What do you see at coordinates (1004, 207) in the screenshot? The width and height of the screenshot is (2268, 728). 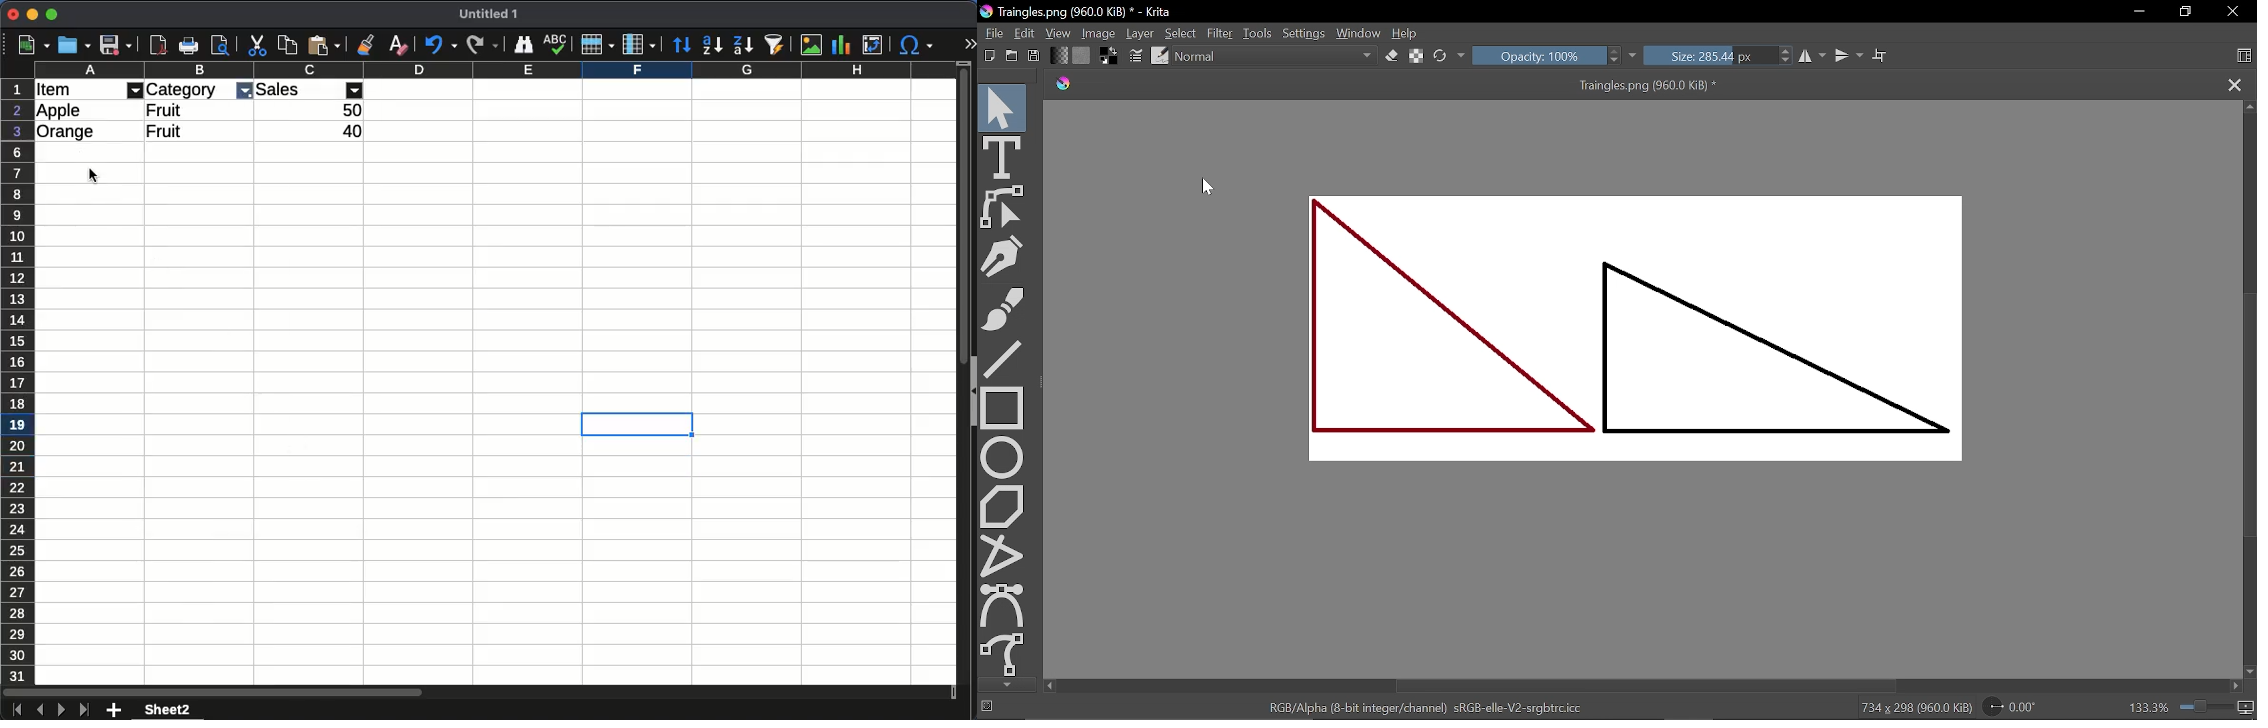 I see `Edit shapes tool` at bounding box center [1004, 207].